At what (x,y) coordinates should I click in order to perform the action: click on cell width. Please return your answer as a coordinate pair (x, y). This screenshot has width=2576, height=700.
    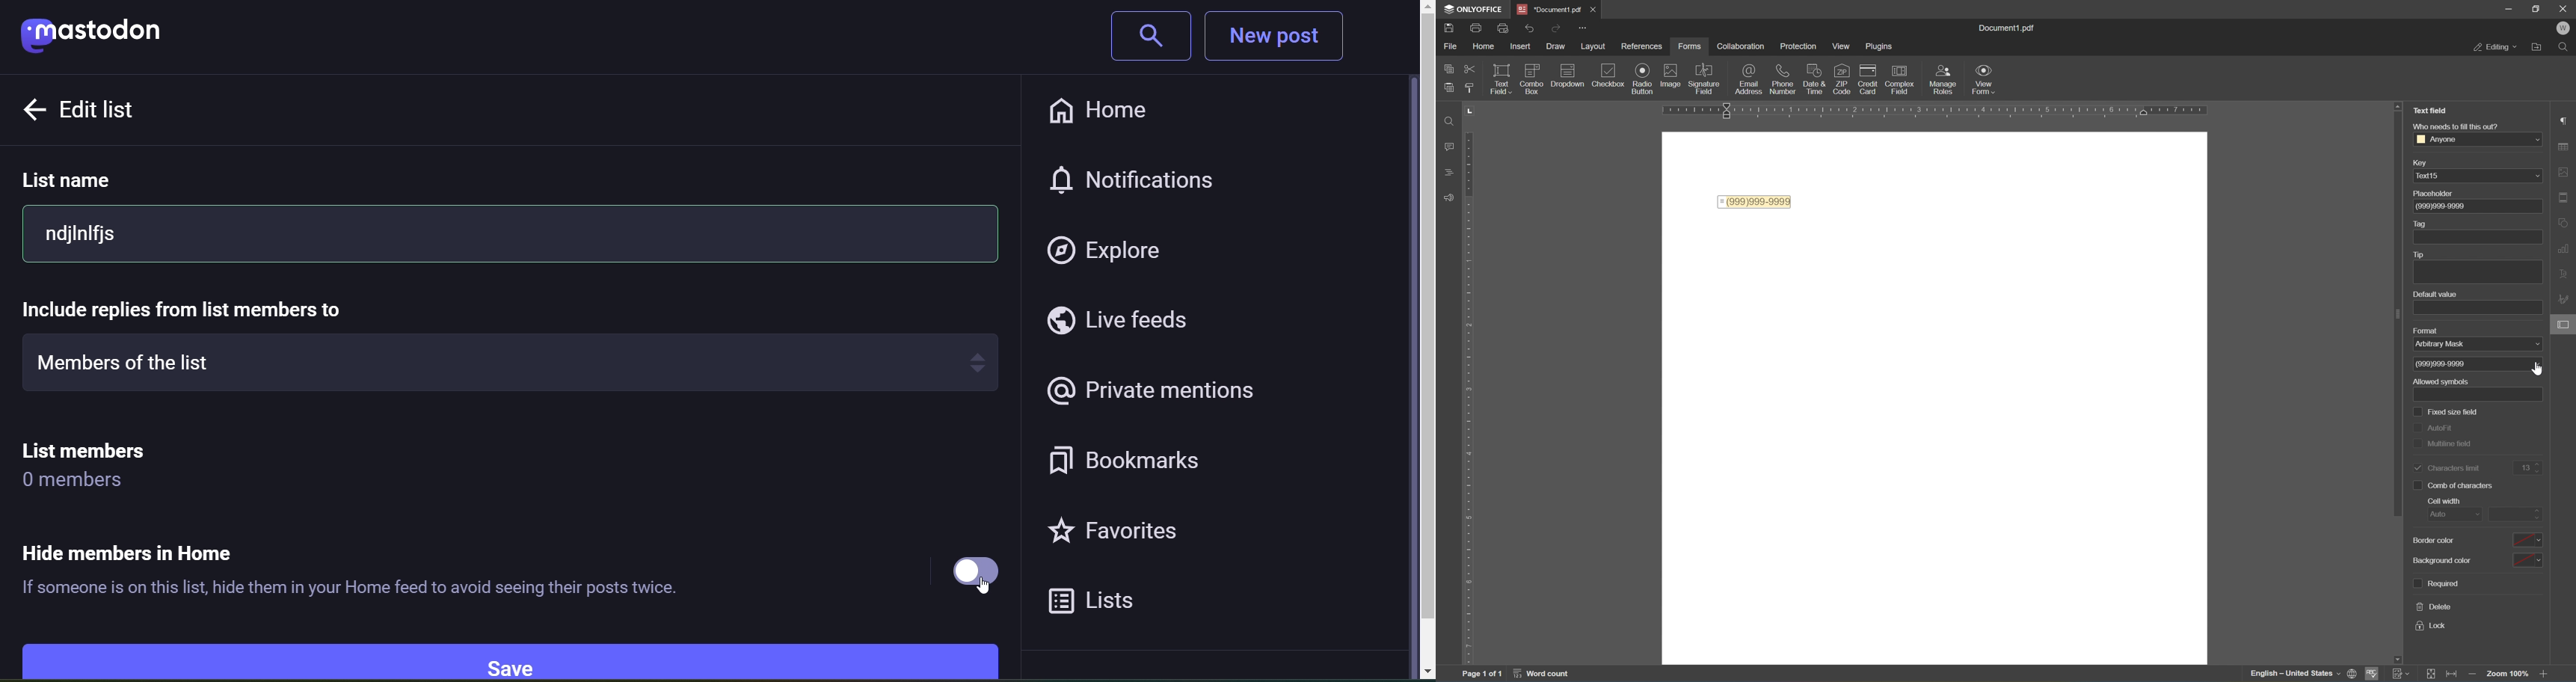
    Looking at the image, I should click on (2442, 502).